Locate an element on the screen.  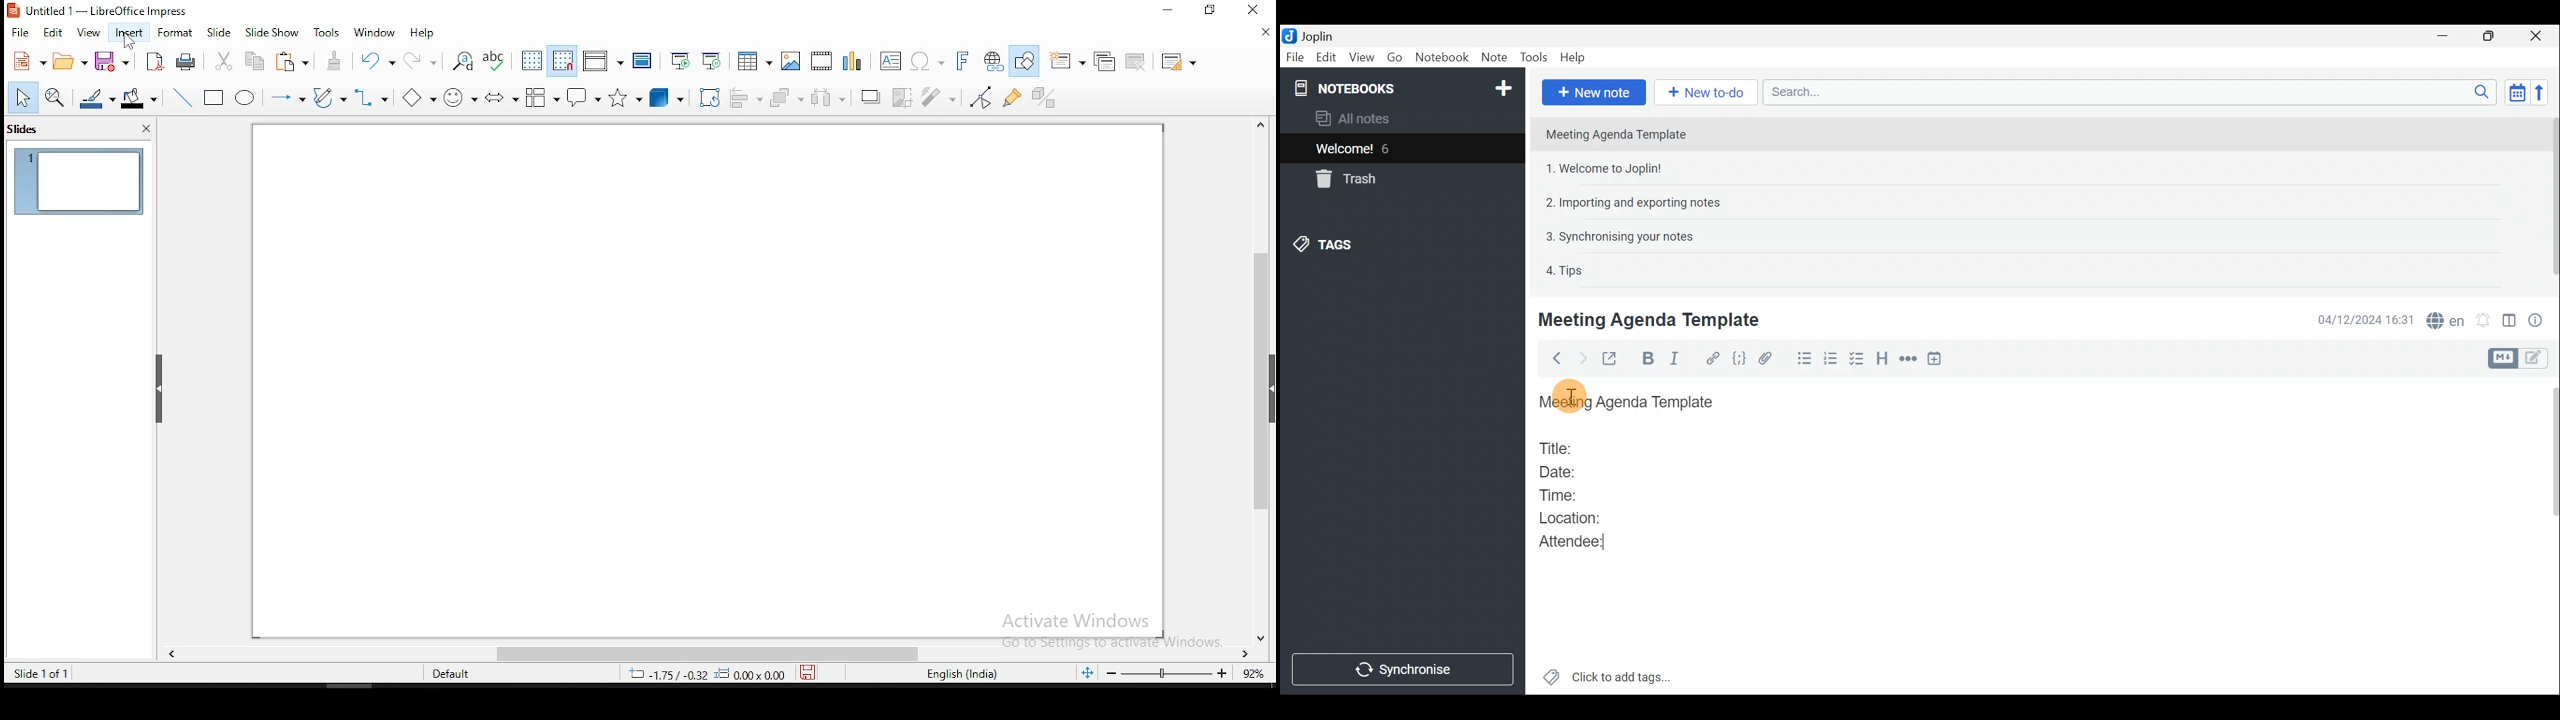
3. Synchronising your notes is located at coordinates (1619, 236).